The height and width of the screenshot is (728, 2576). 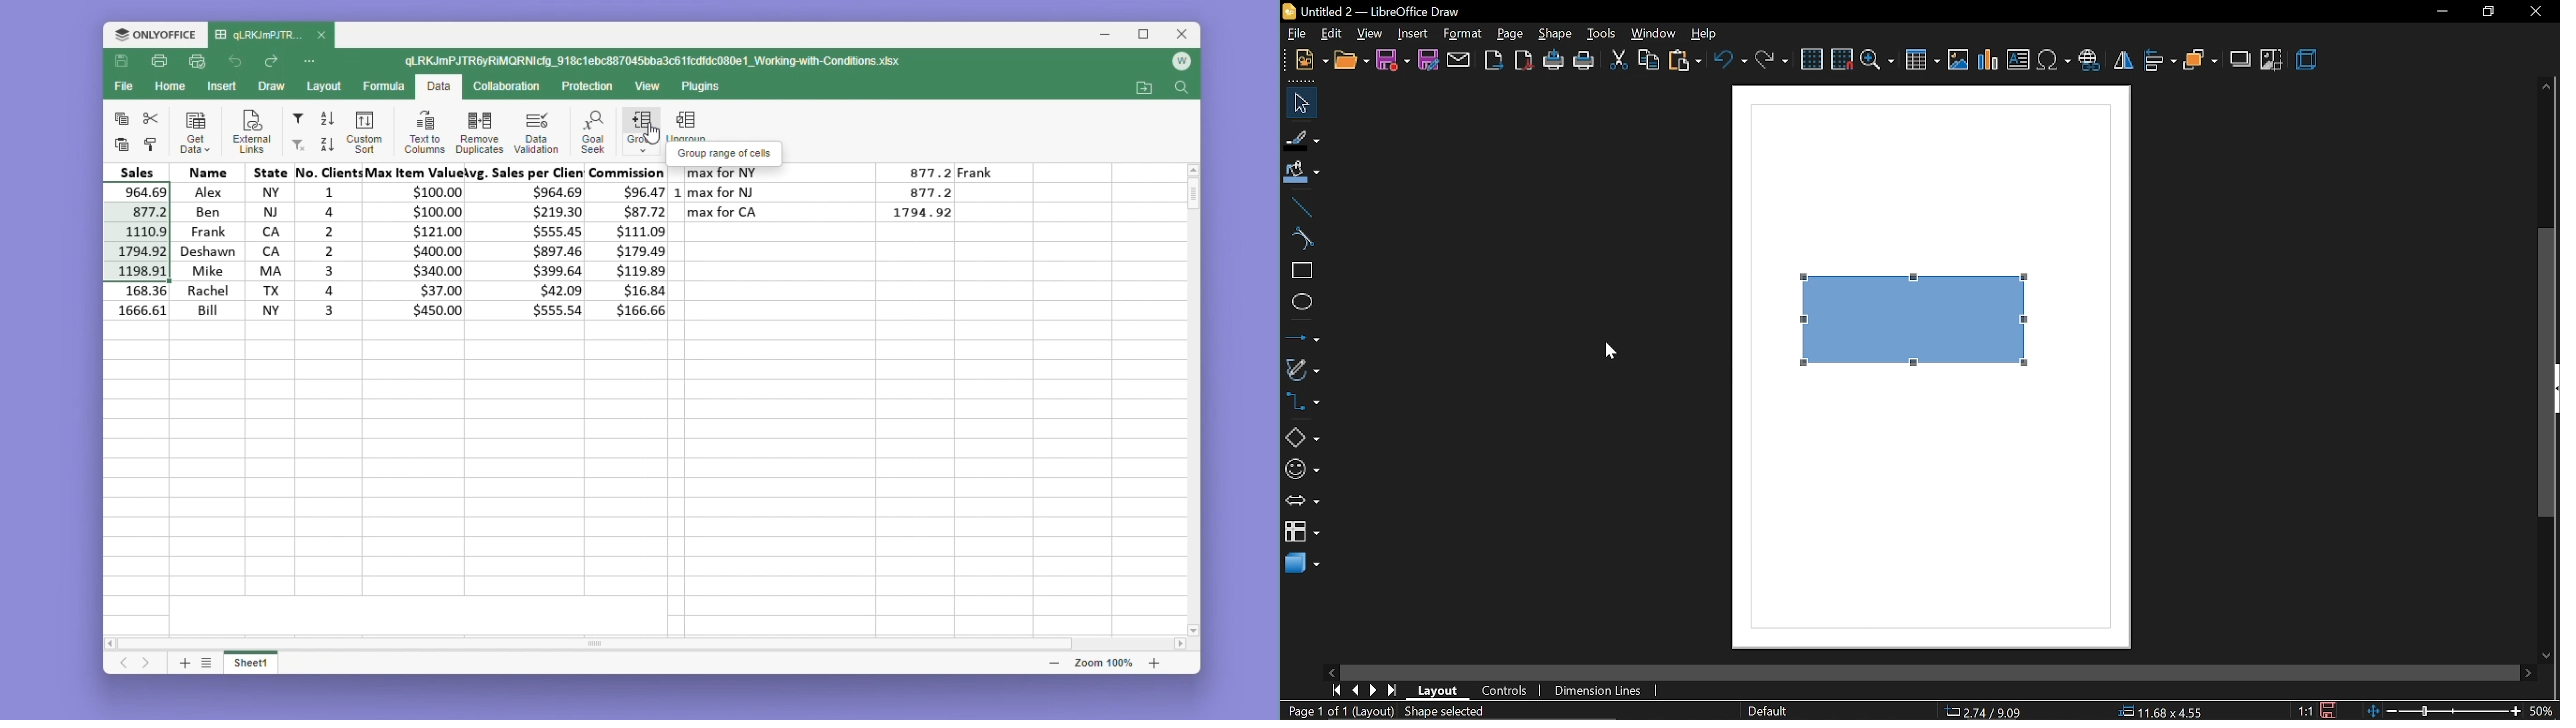 What do you see at coordinates (1509, 691) in the screenshot?
I see `controls` at bounding box center [1509, 691].